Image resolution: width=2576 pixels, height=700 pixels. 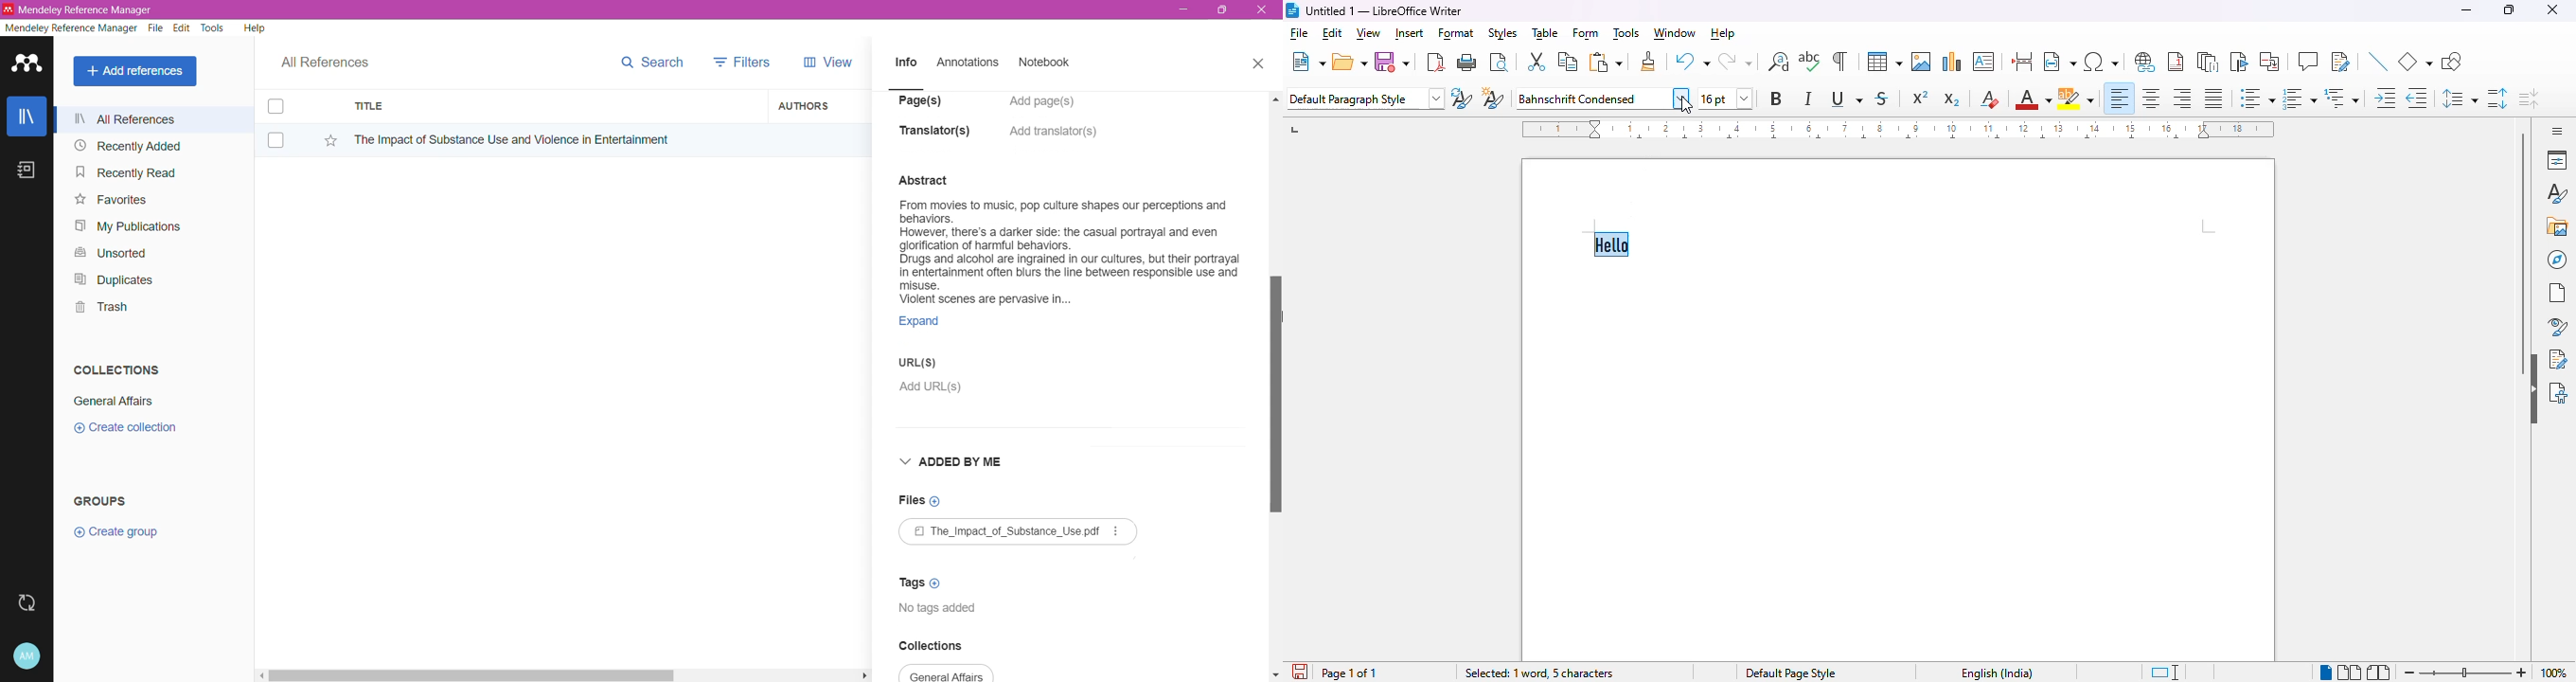 I want to click on All References, so click(x=157, y=119).